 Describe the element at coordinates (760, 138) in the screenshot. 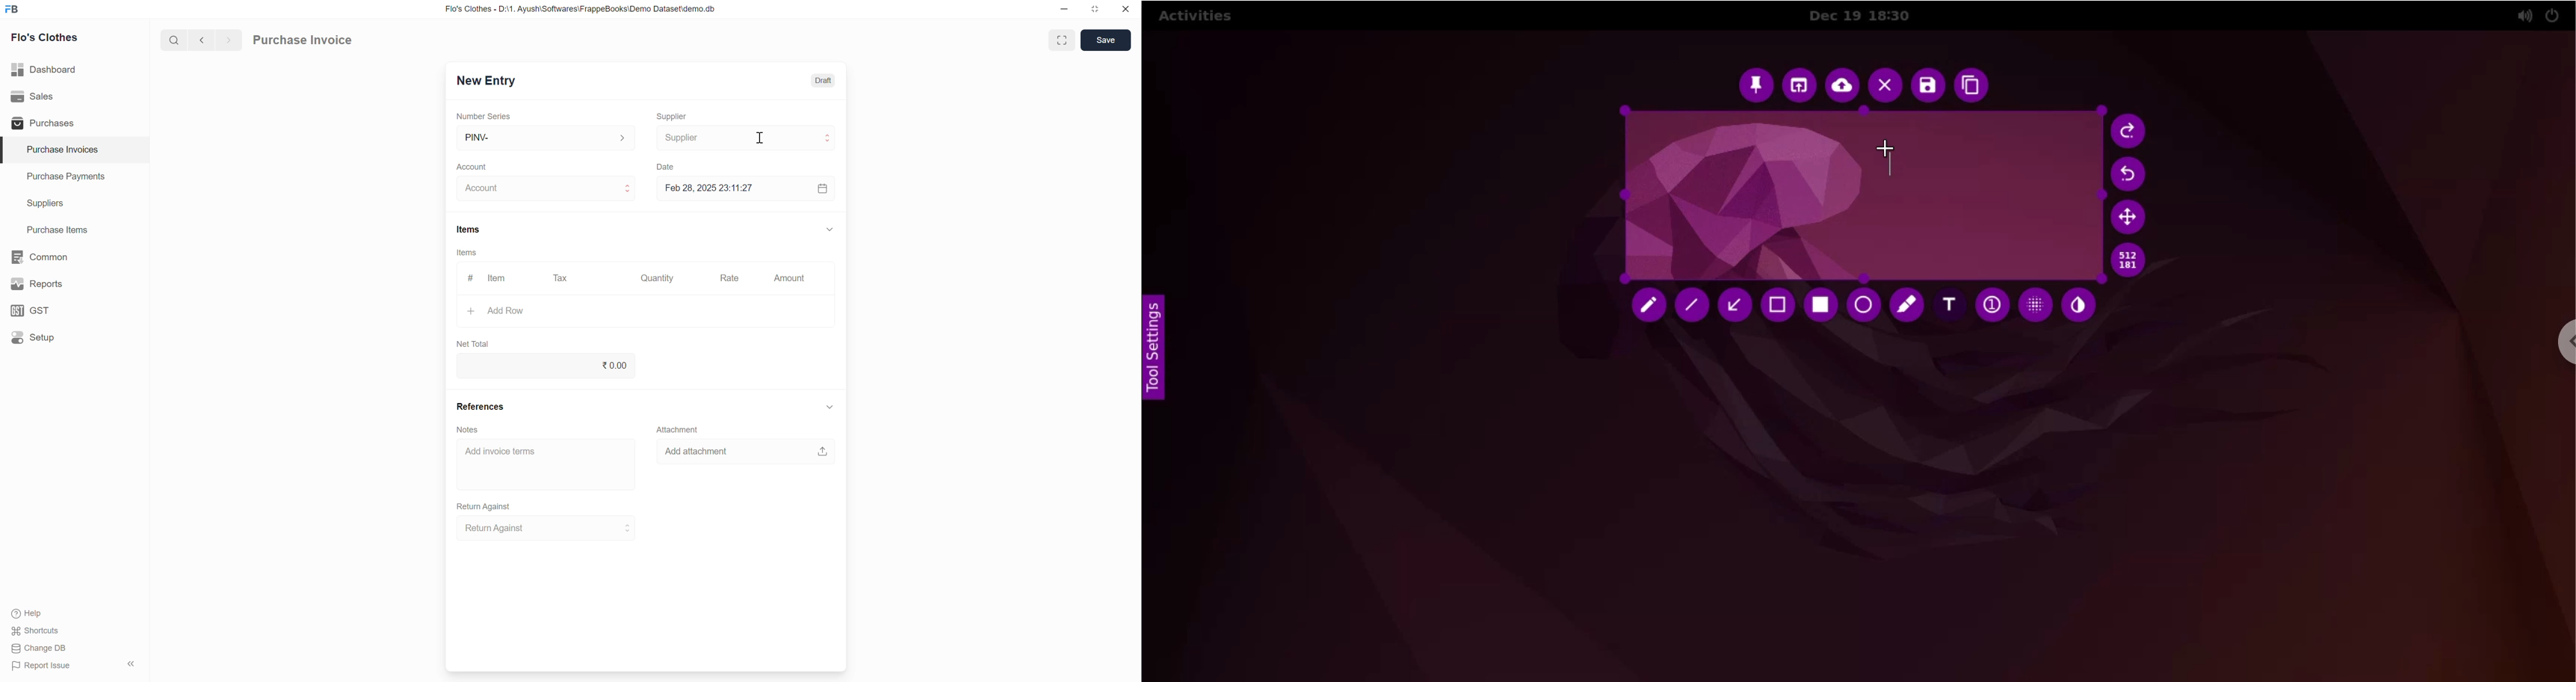

I see `Cursor` at that location.